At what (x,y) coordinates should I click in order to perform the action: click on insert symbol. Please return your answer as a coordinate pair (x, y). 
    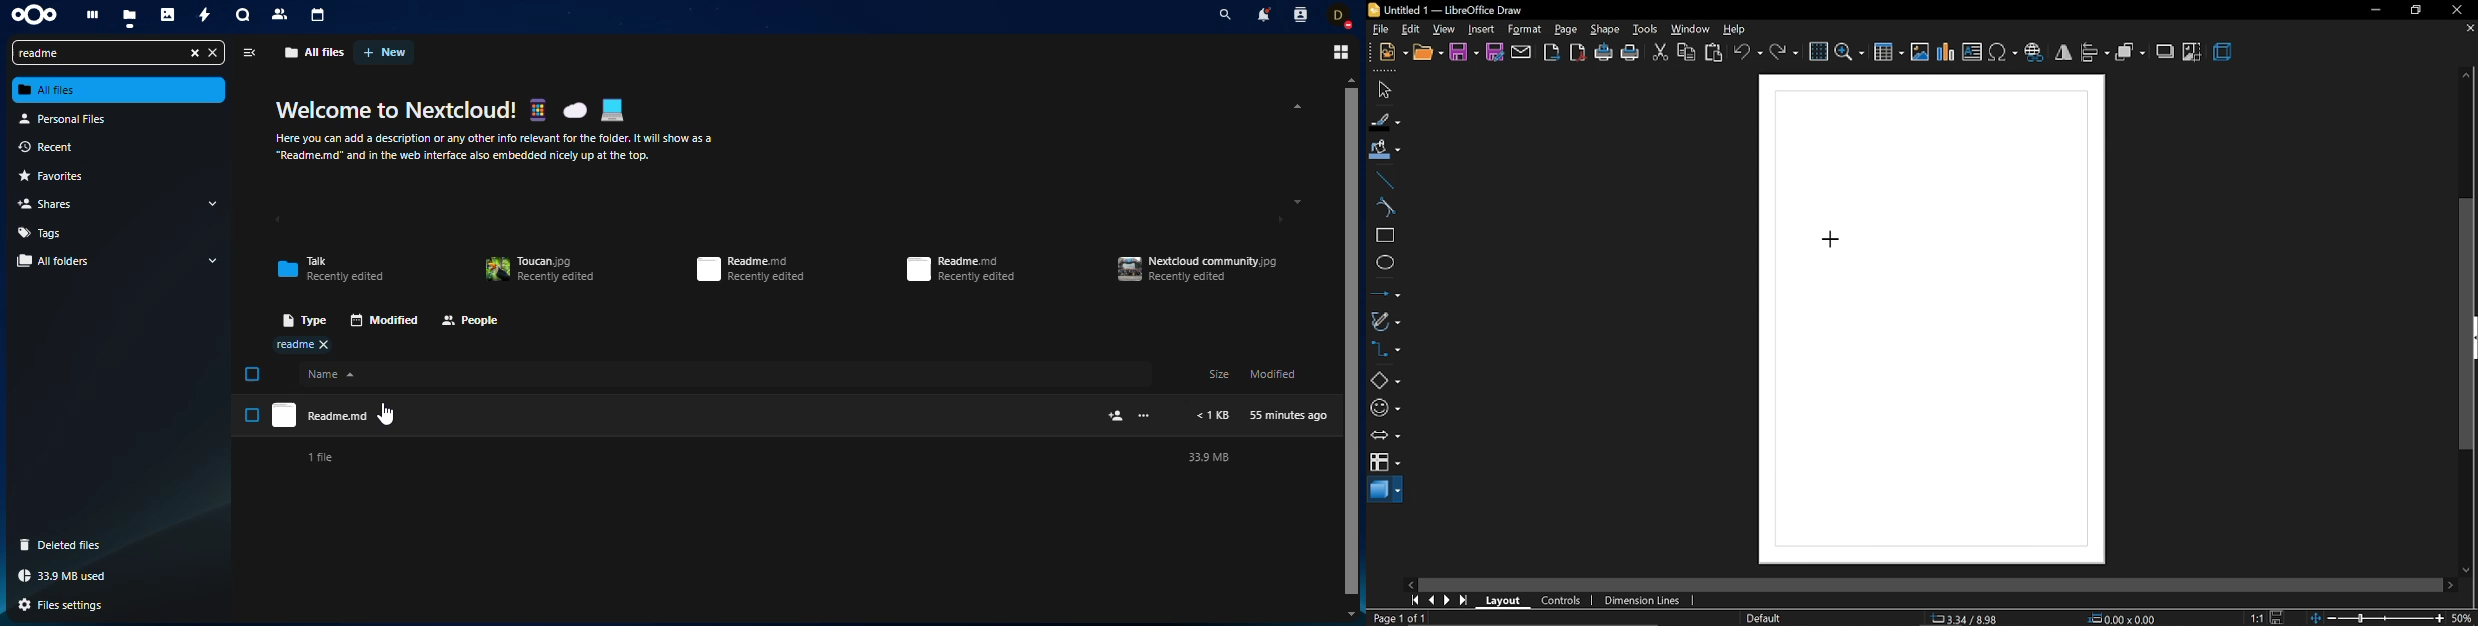
    Looking at the image, I should click on (2004, 51).